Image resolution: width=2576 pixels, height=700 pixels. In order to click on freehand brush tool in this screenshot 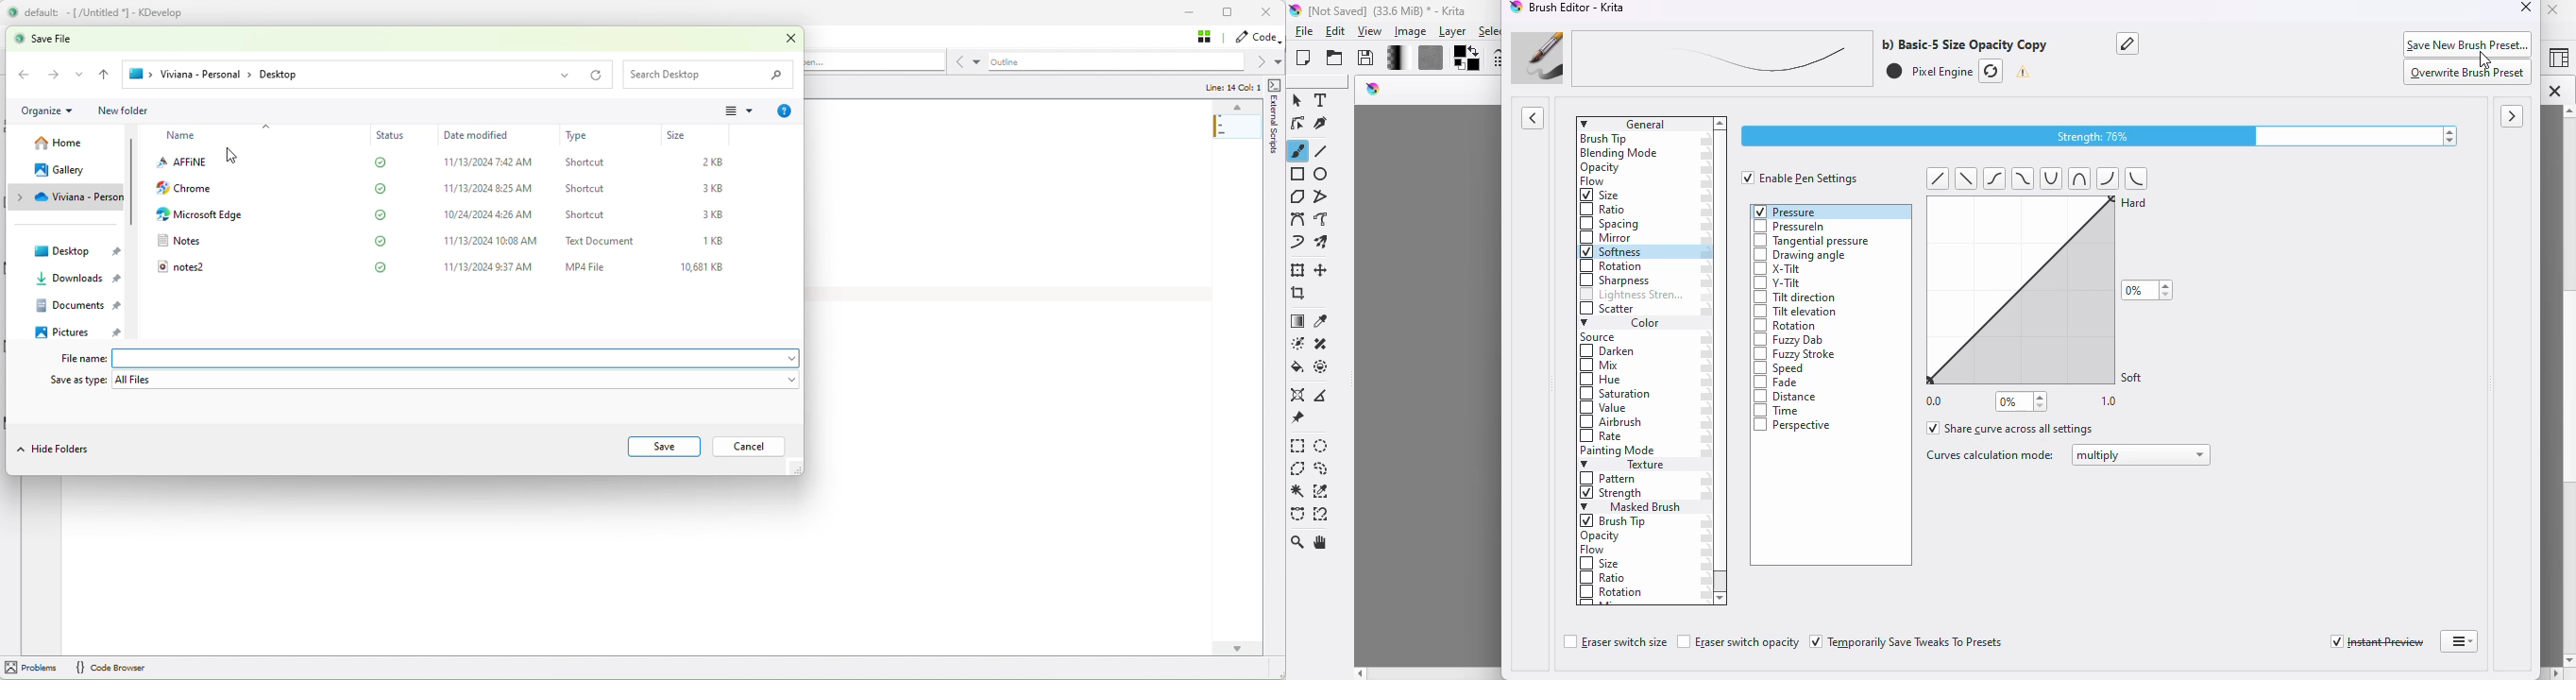, I will do `click(1298, 150)`.